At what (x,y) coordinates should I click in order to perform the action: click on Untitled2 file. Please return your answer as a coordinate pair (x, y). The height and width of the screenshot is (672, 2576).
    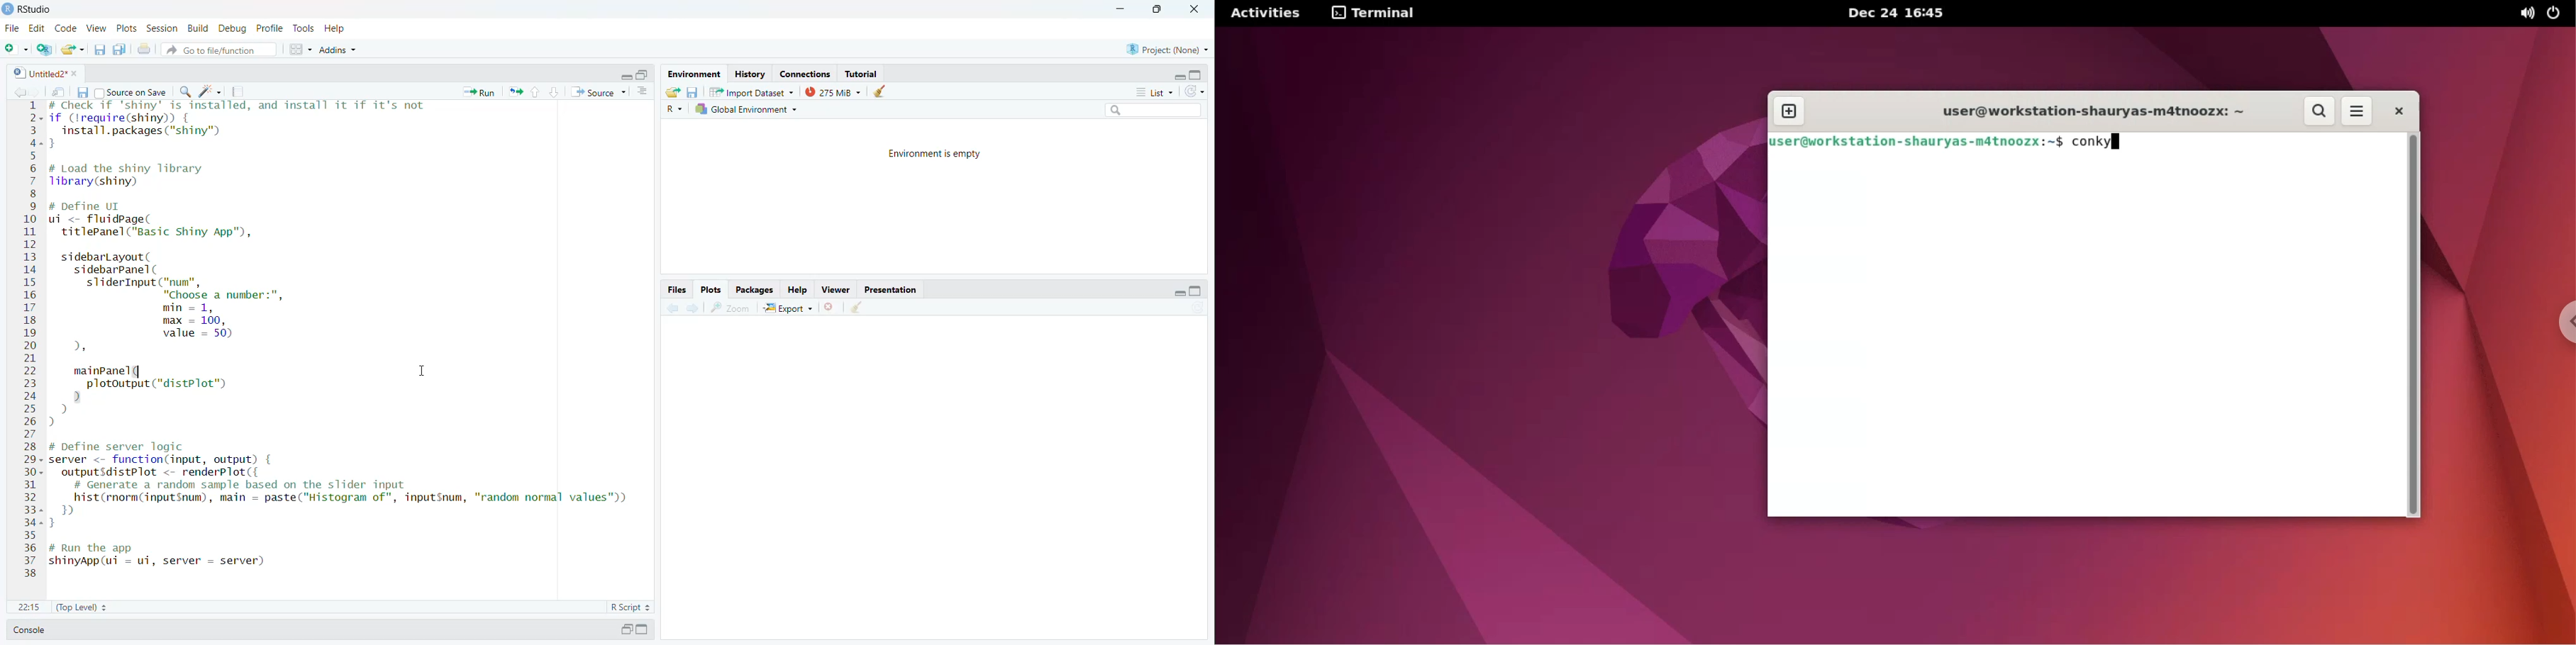
    Looking at the image, I should click on (39, 73).